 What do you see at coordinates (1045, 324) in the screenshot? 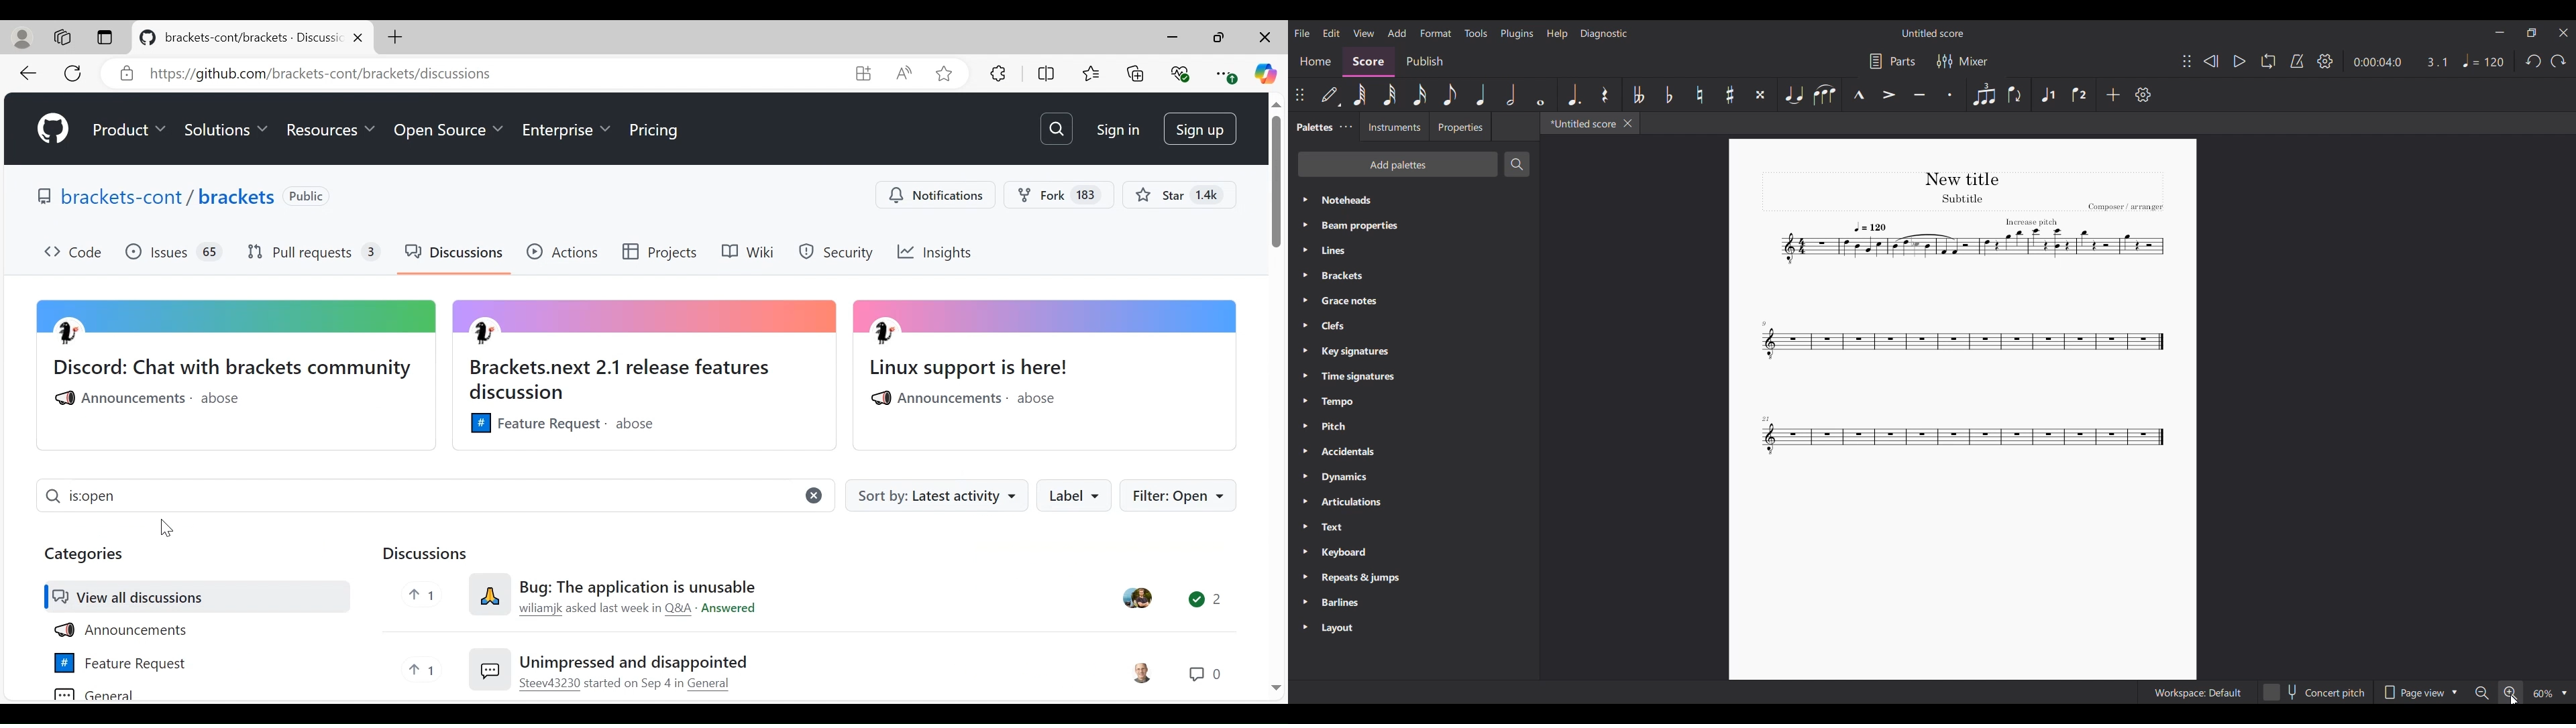
I see `Avatar` at bounding box center [1045, 324].